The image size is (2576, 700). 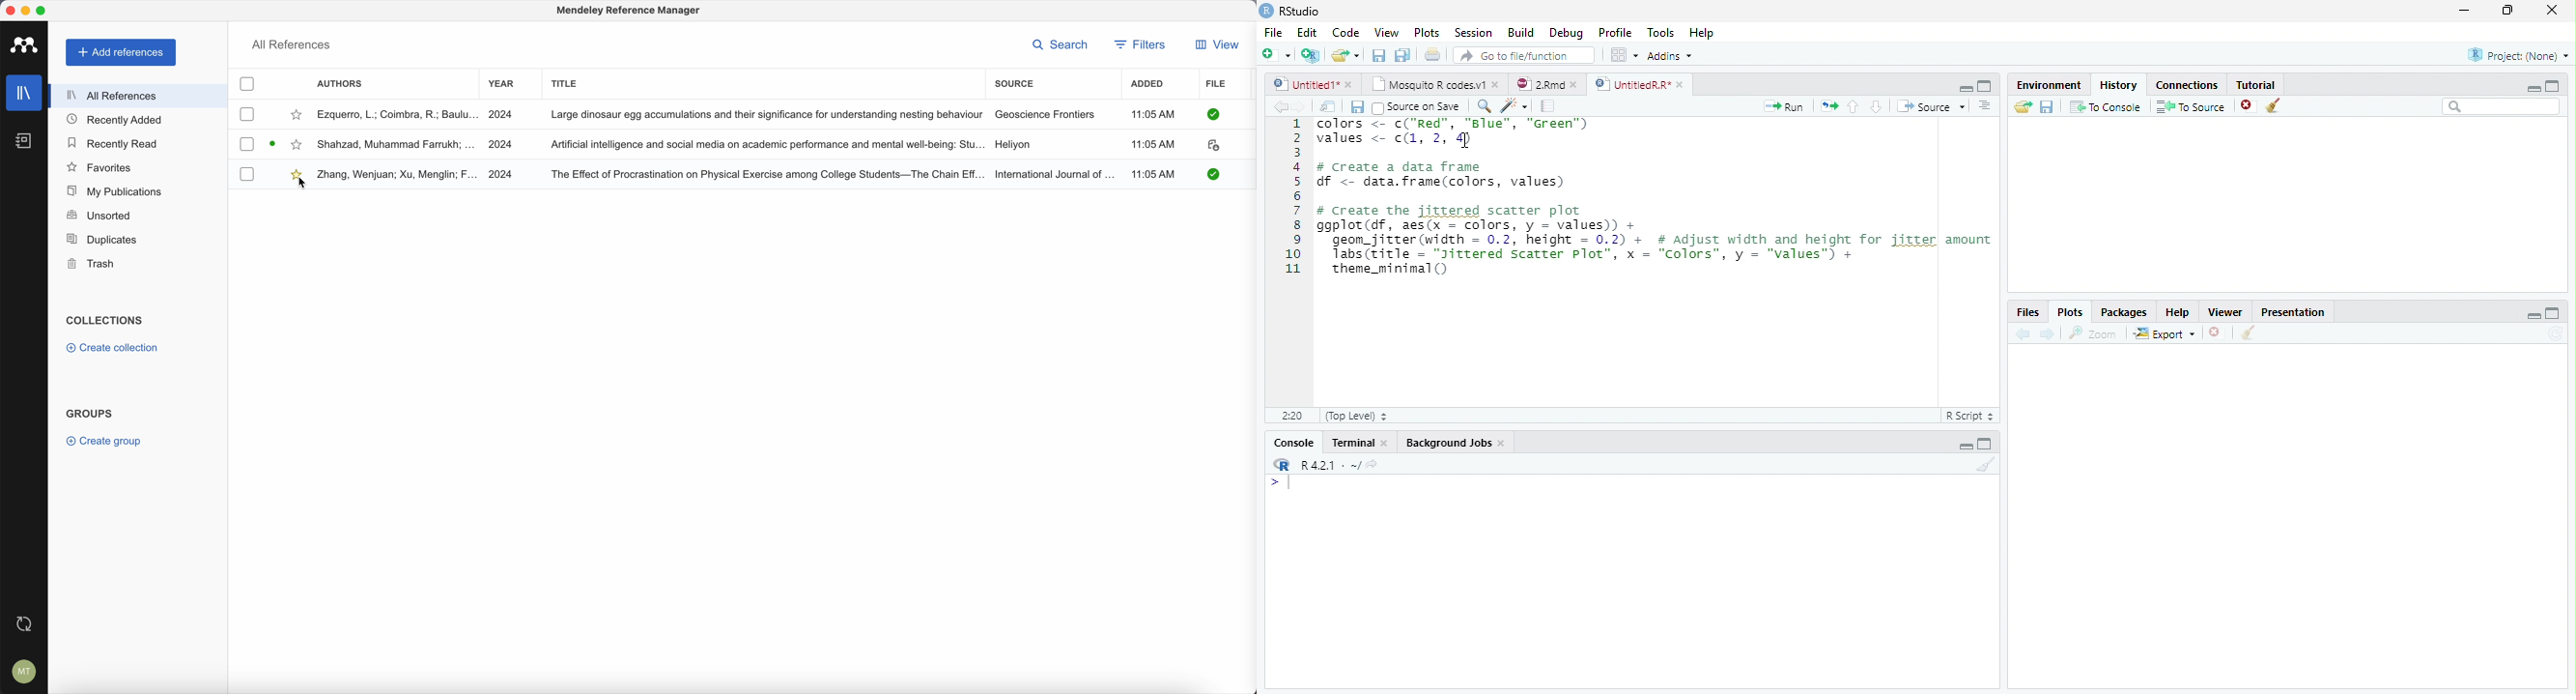 I want to click on Re-run the previous code region, so click(x=1828, y=106).